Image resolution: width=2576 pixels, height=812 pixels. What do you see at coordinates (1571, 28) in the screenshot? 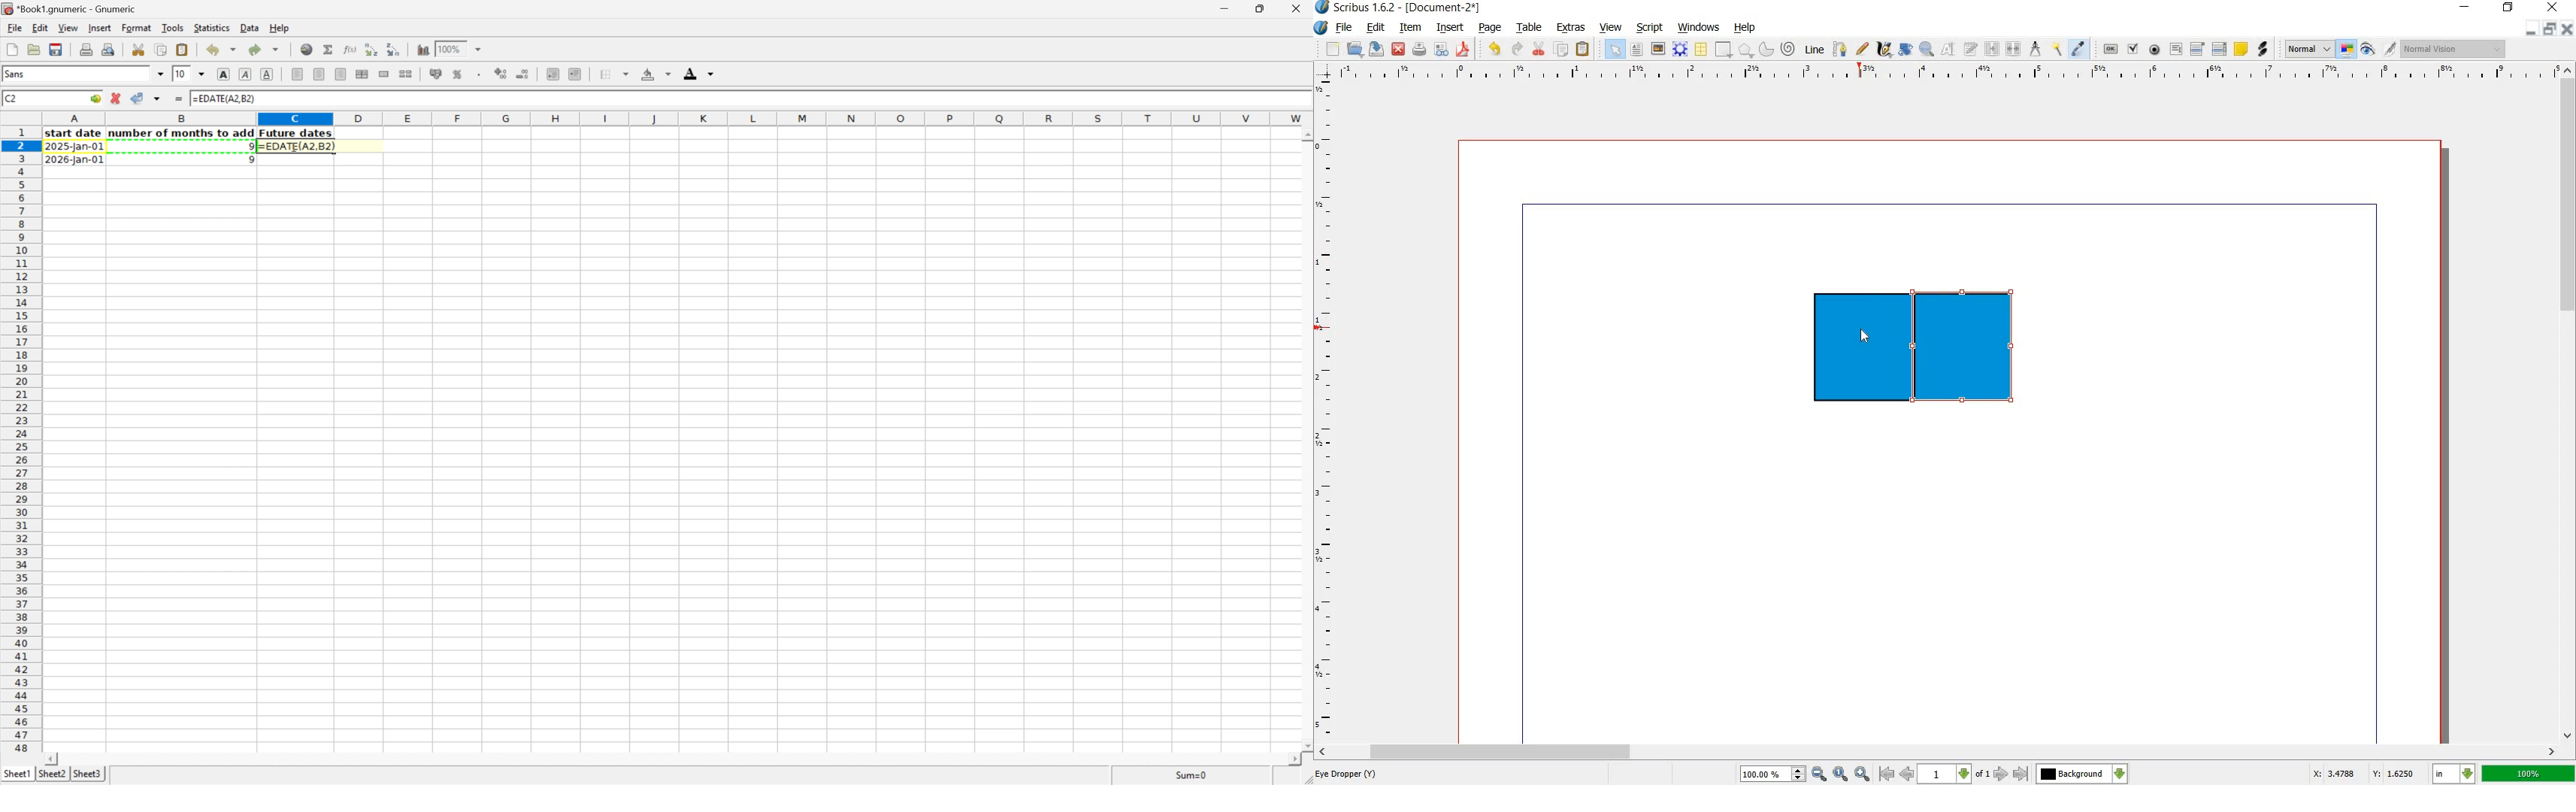
I see `extras` at bounding box center [1571, 28].